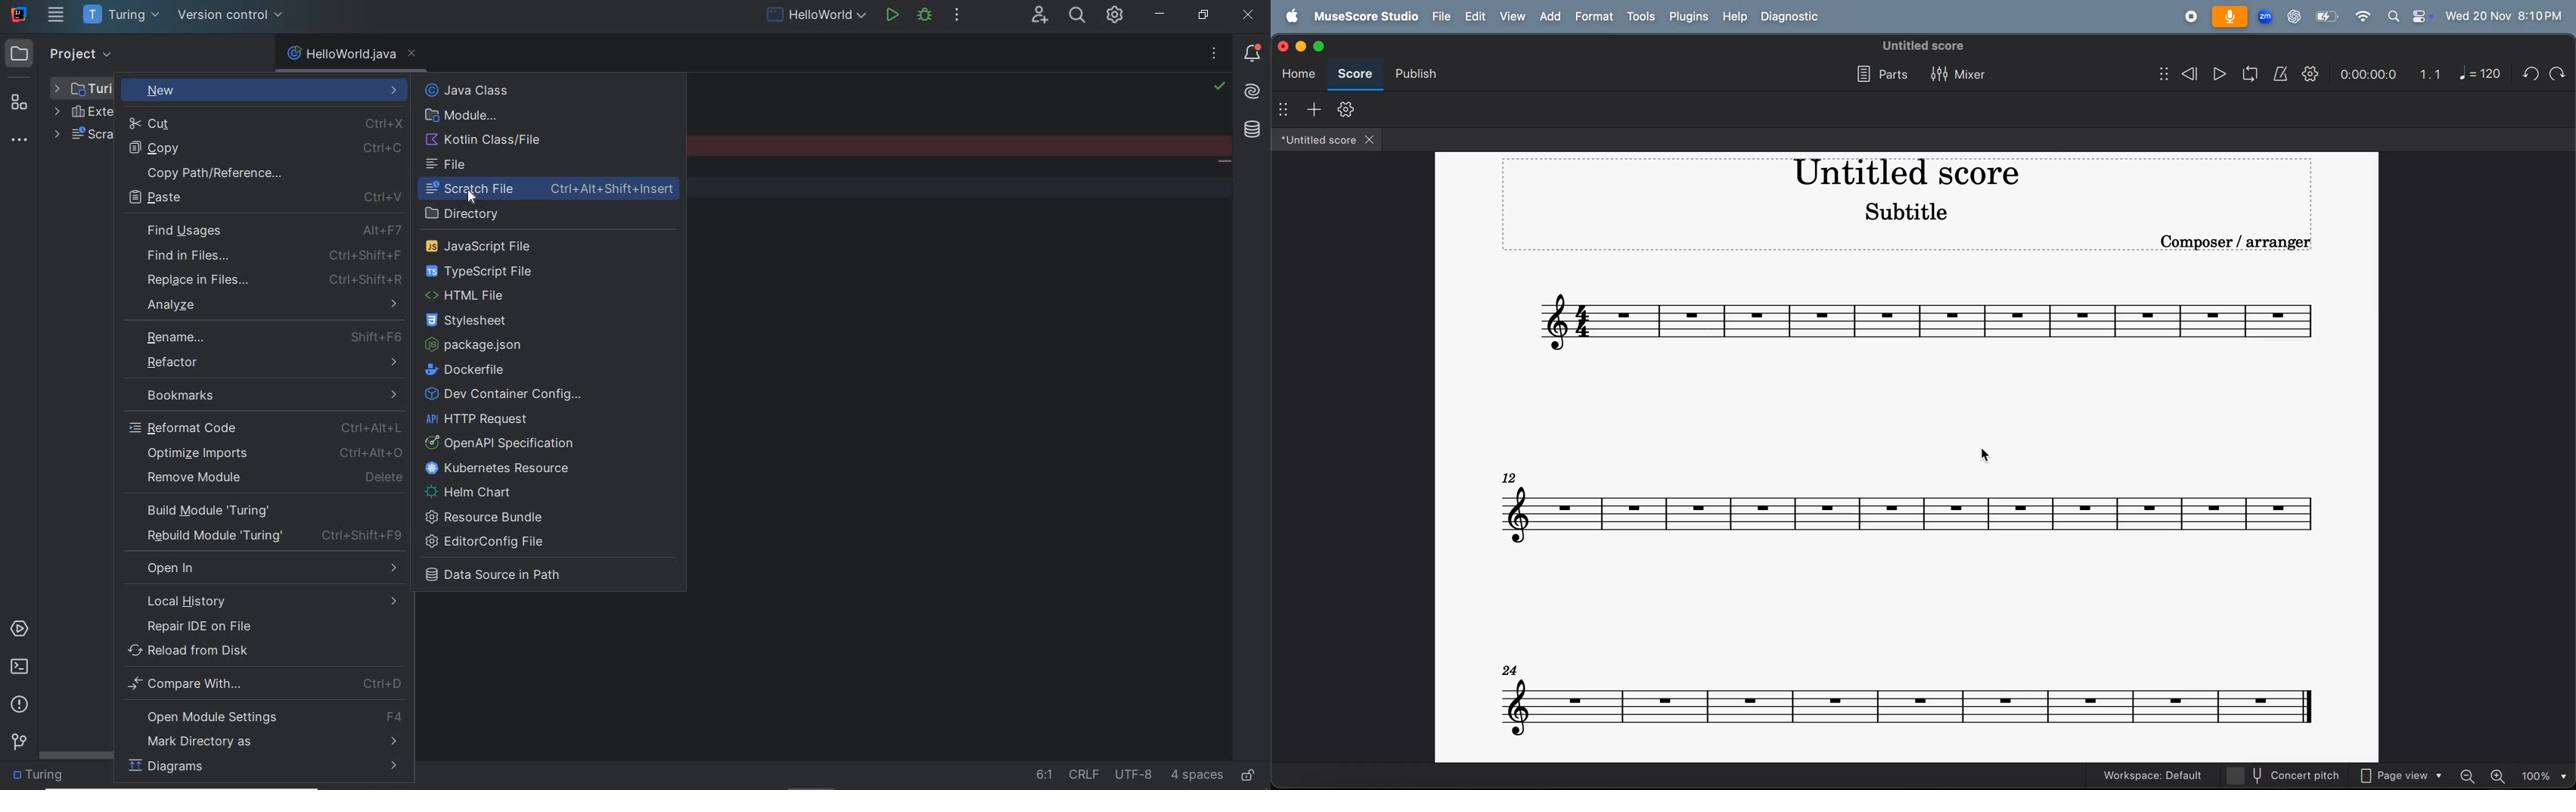 This screenshot has width=2576, height=812. I want to click on zoom out, so click(2466, 777).